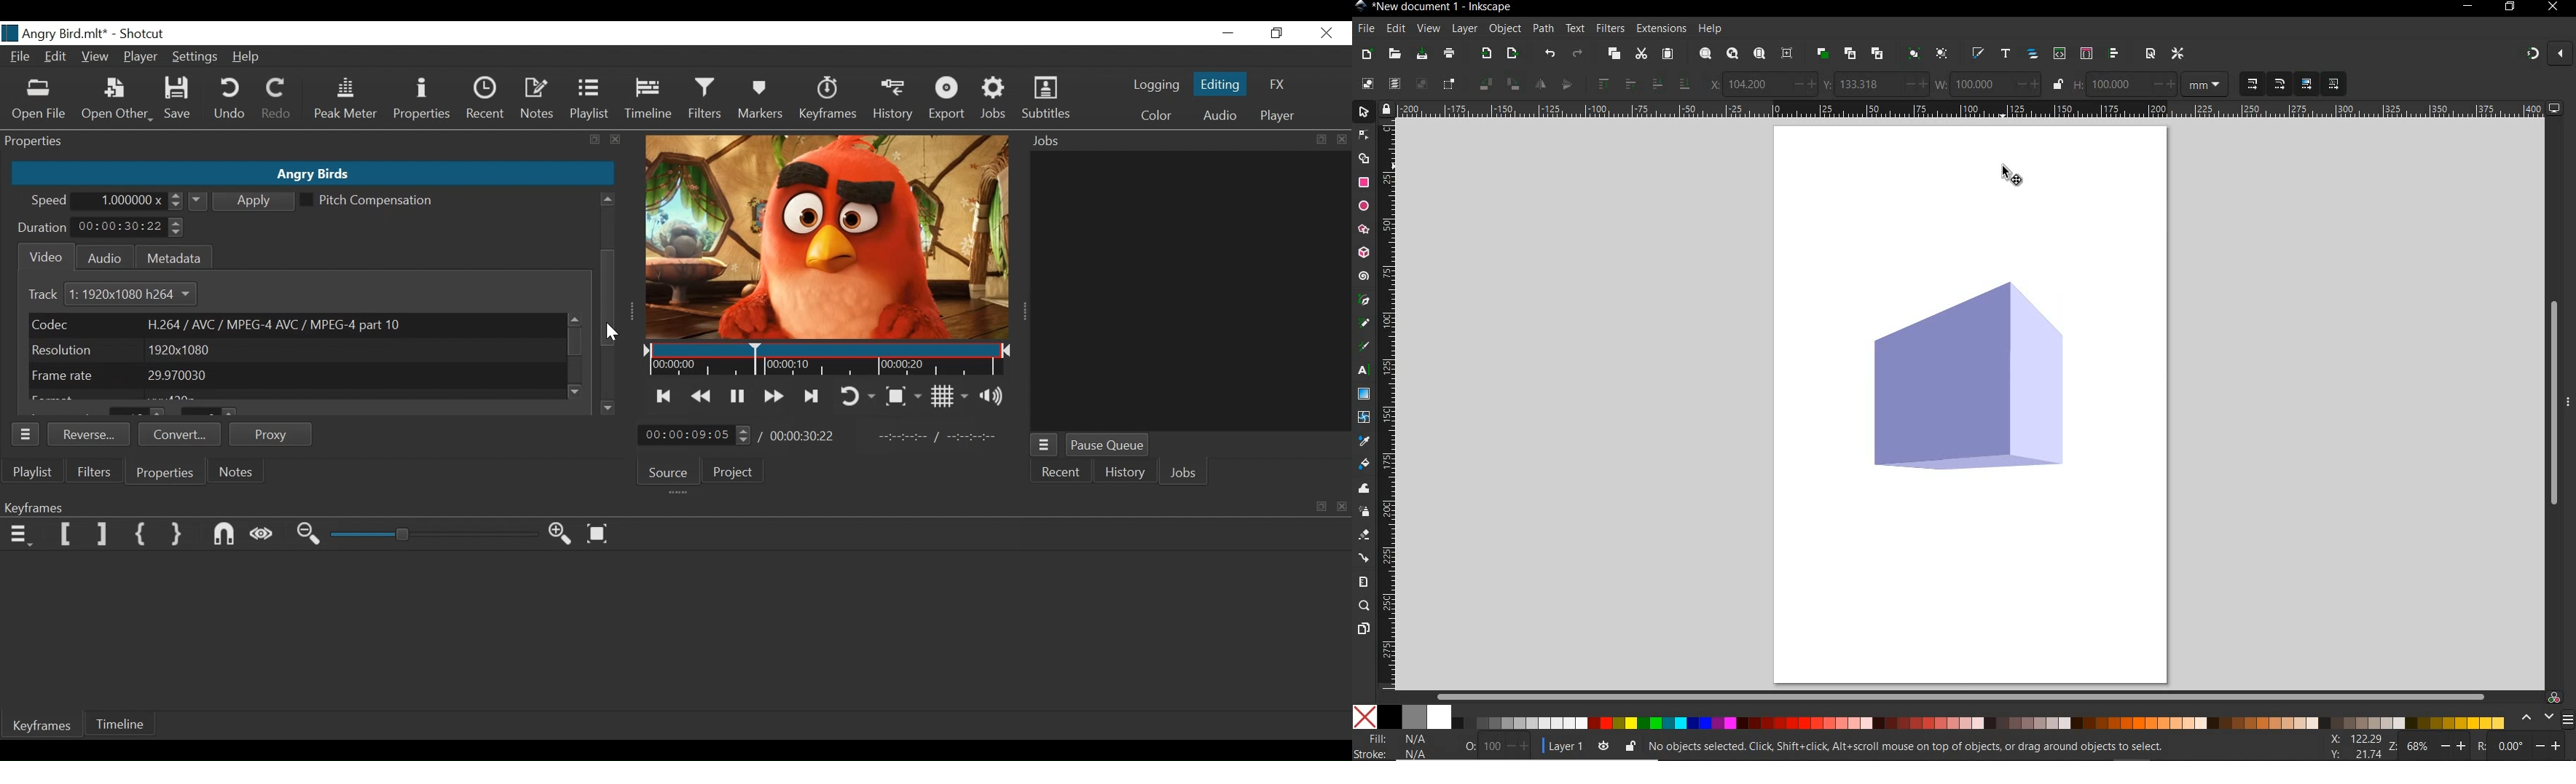 This screenshot has height=784, width=2576. What do you see at coordinates (950, 101) in the screenshot?
I see `Export` at bounding box center [950, 101].